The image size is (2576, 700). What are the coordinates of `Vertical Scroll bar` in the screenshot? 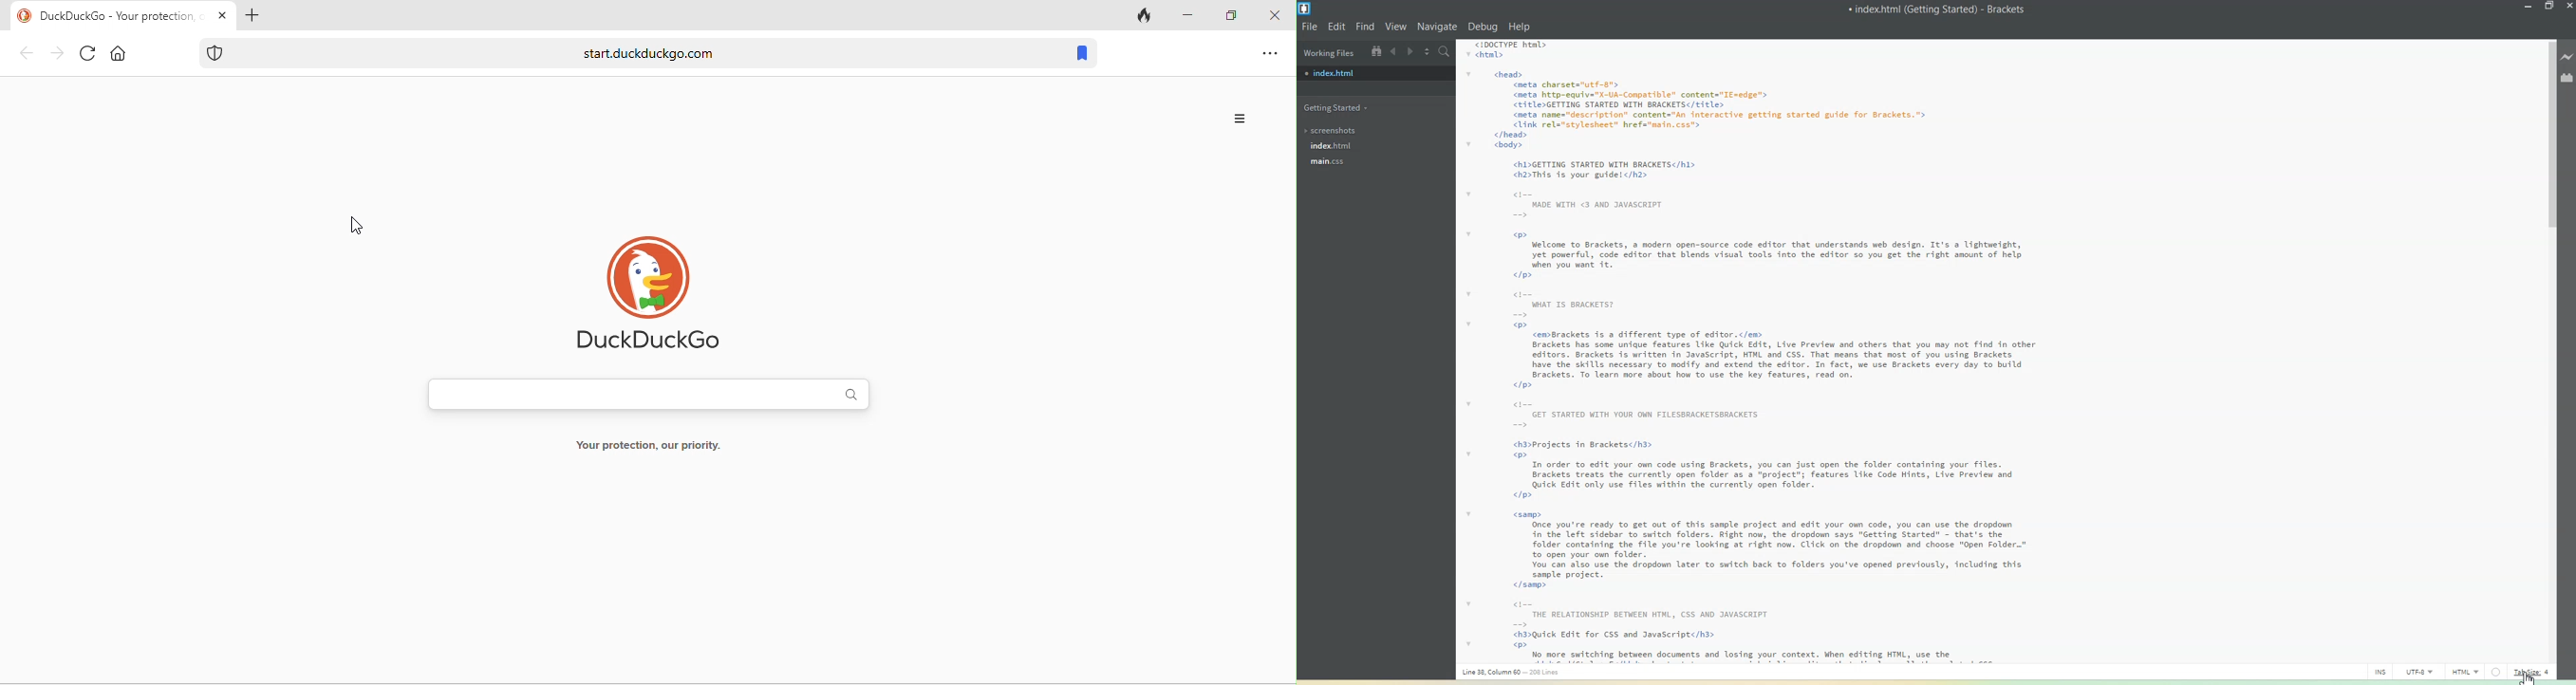 It's located at (2549, 350).